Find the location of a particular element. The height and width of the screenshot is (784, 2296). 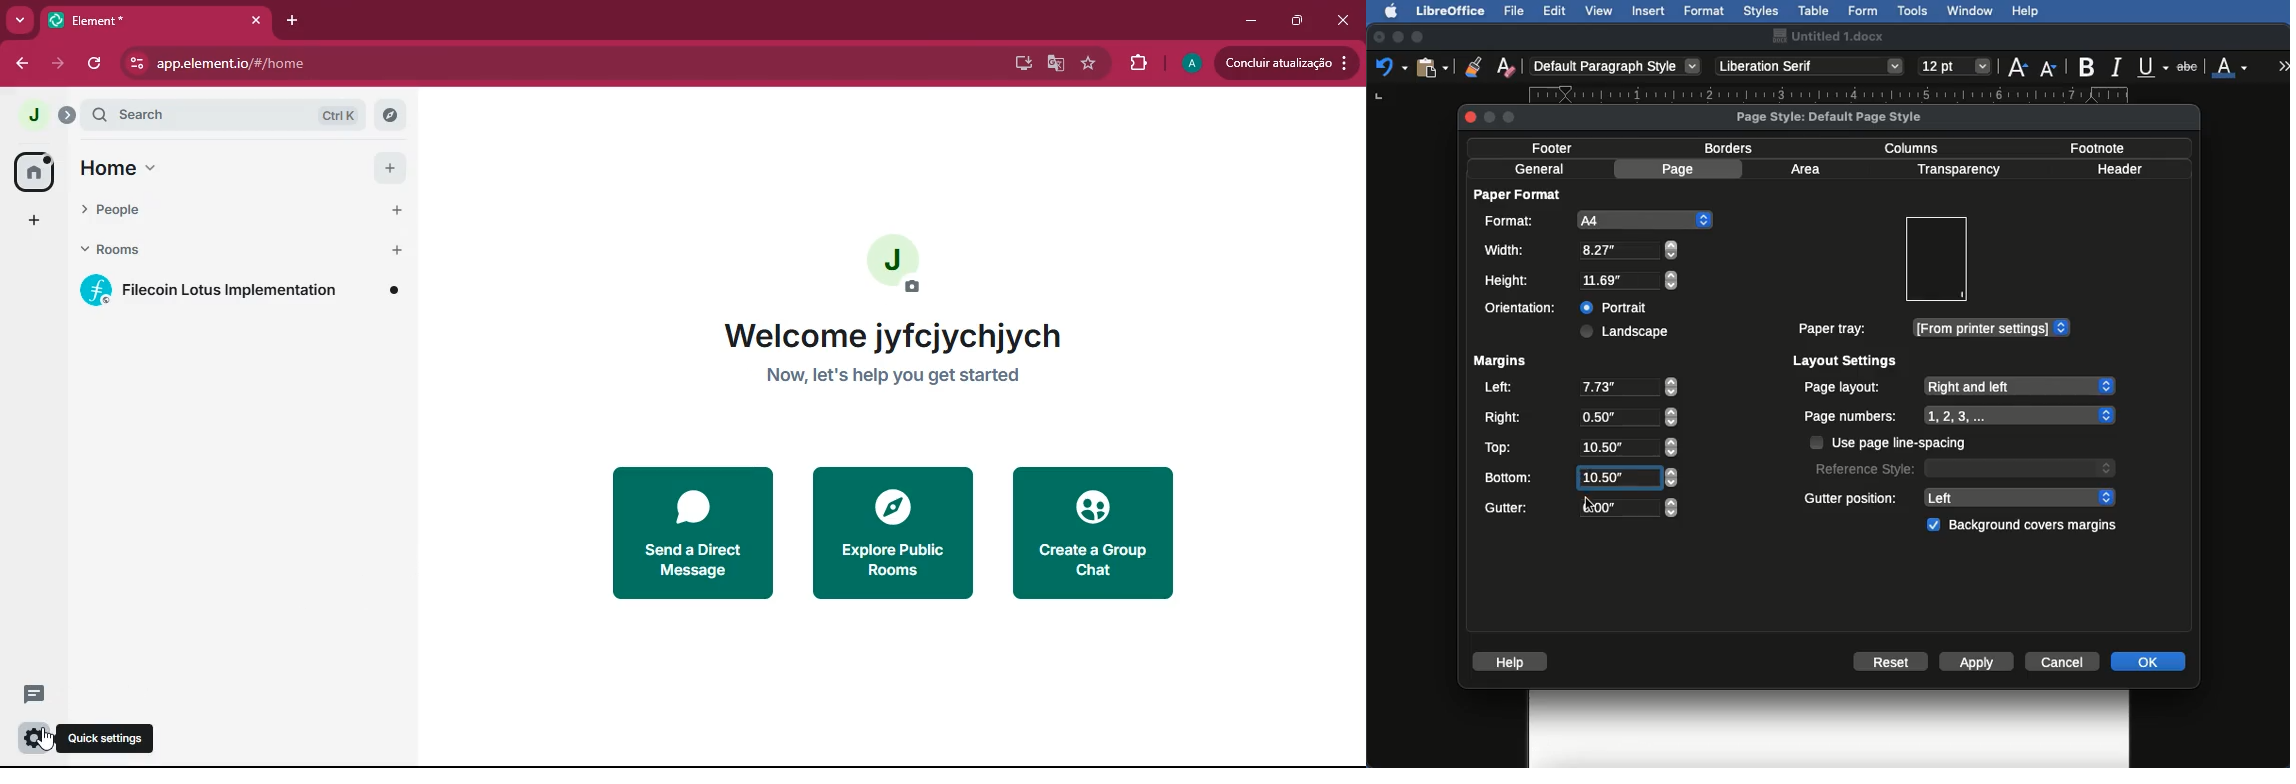

Page is located at coordinates (1681, 169).